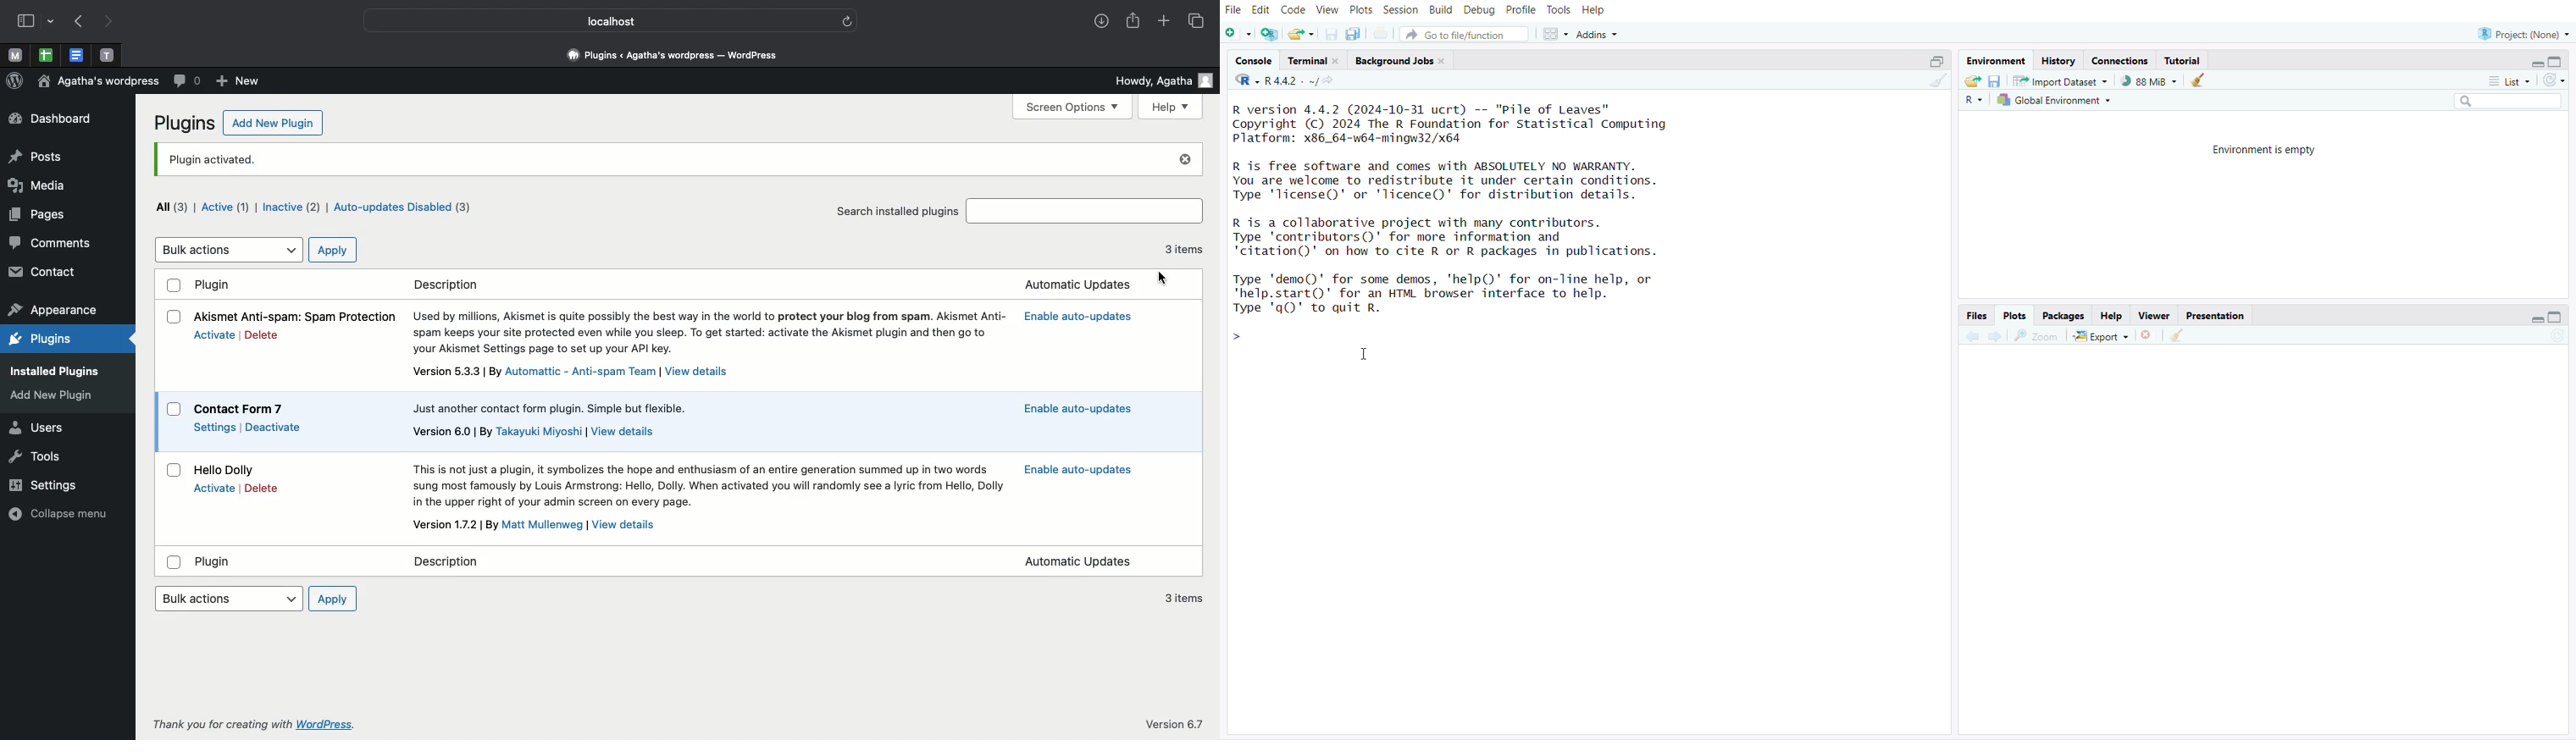  What do you see at coordinates (298, 315) in the screenshot?
I see `Spam protection` at bounding box center [298, 315].